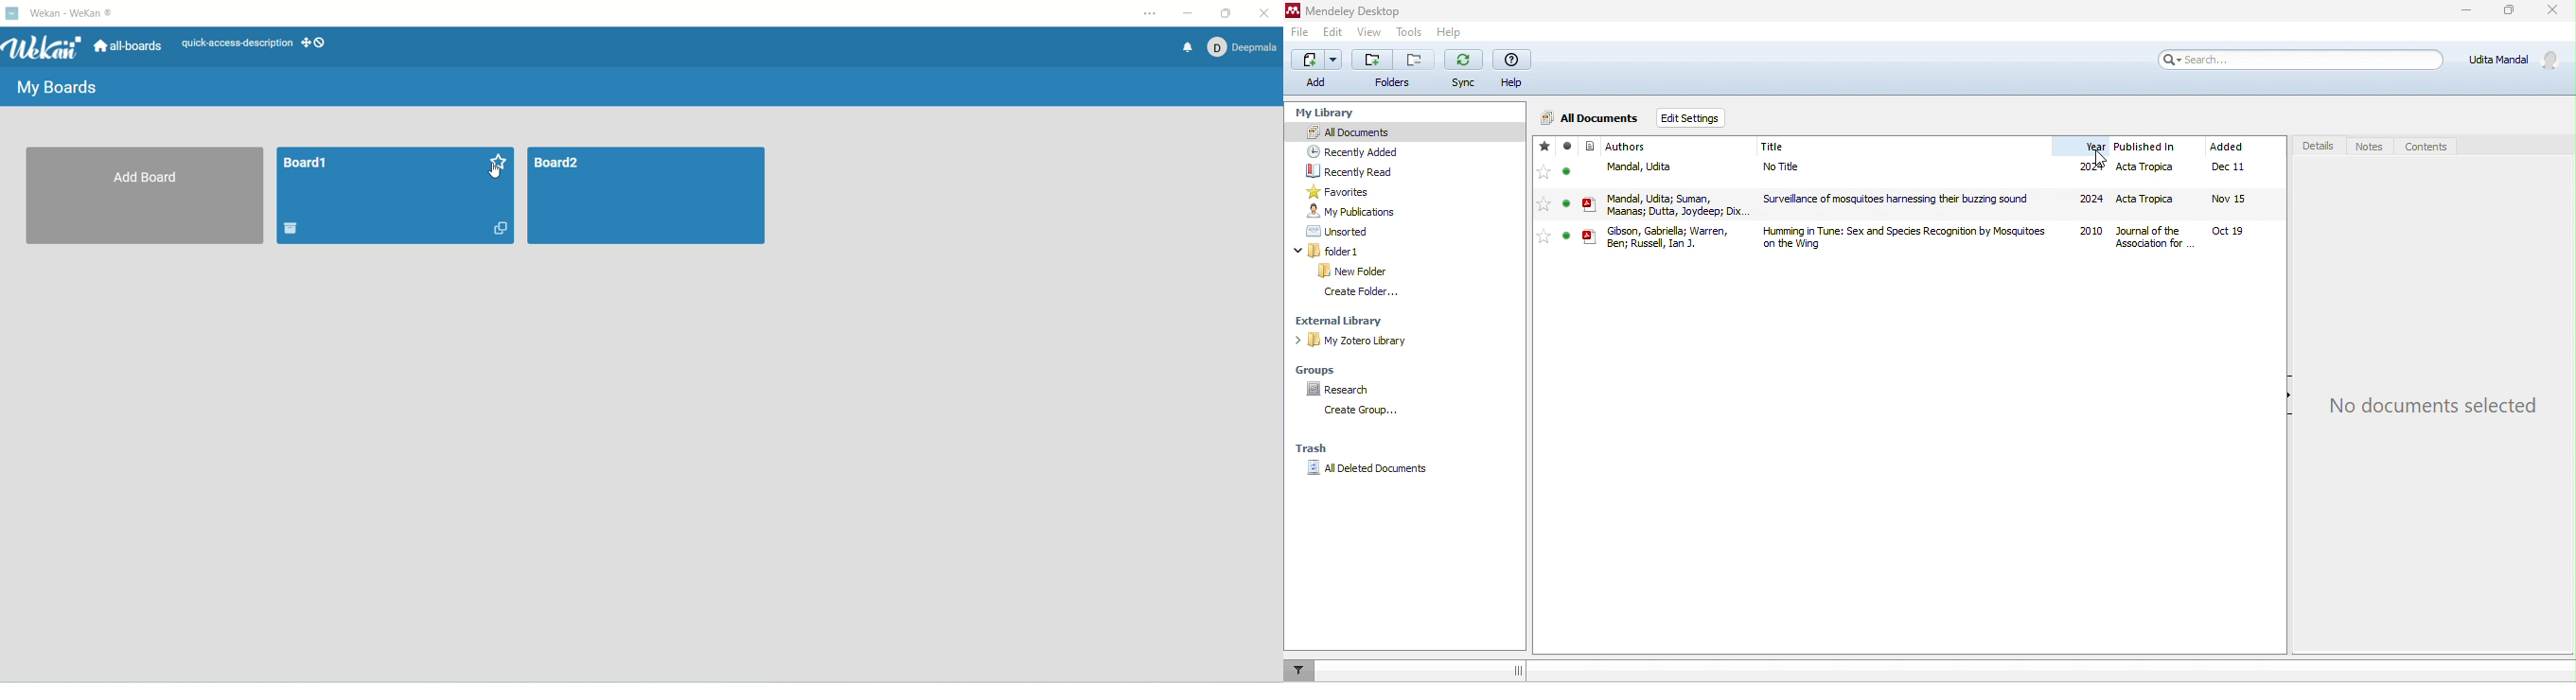  What do you see at coordinates (2555, 13) in the screenshot?
I see `close` at bounding box center [2555, 13].